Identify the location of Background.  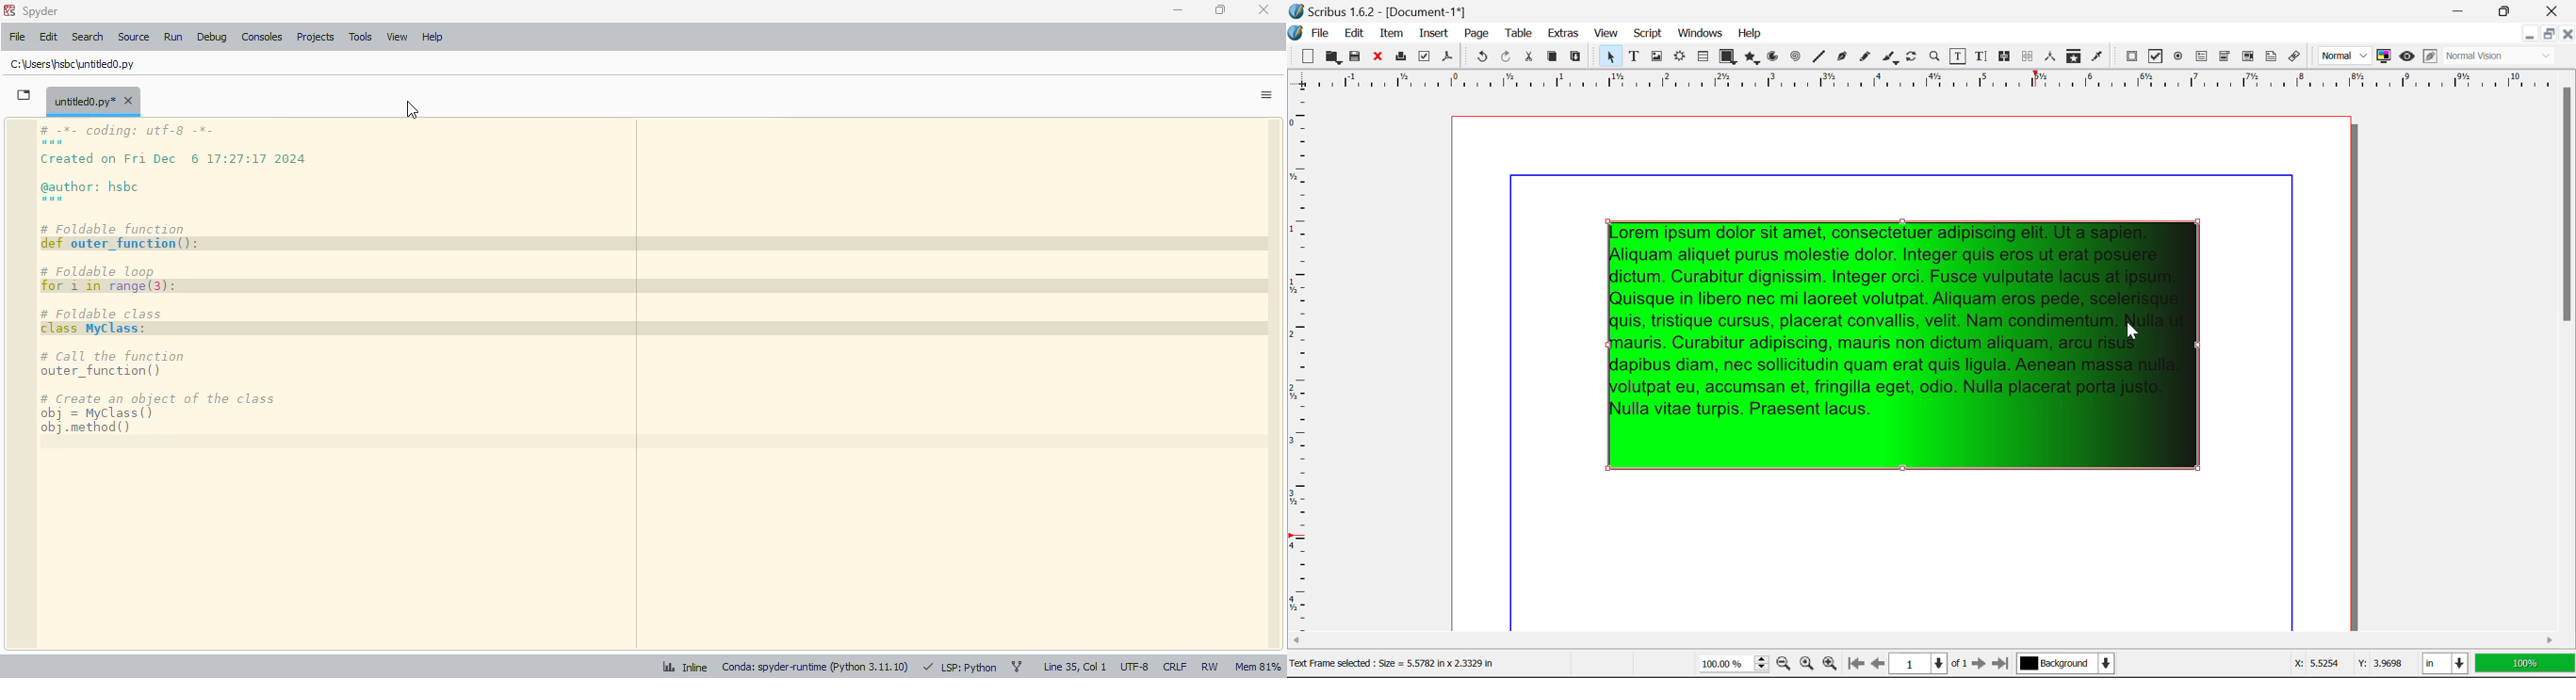
(2070, 665).